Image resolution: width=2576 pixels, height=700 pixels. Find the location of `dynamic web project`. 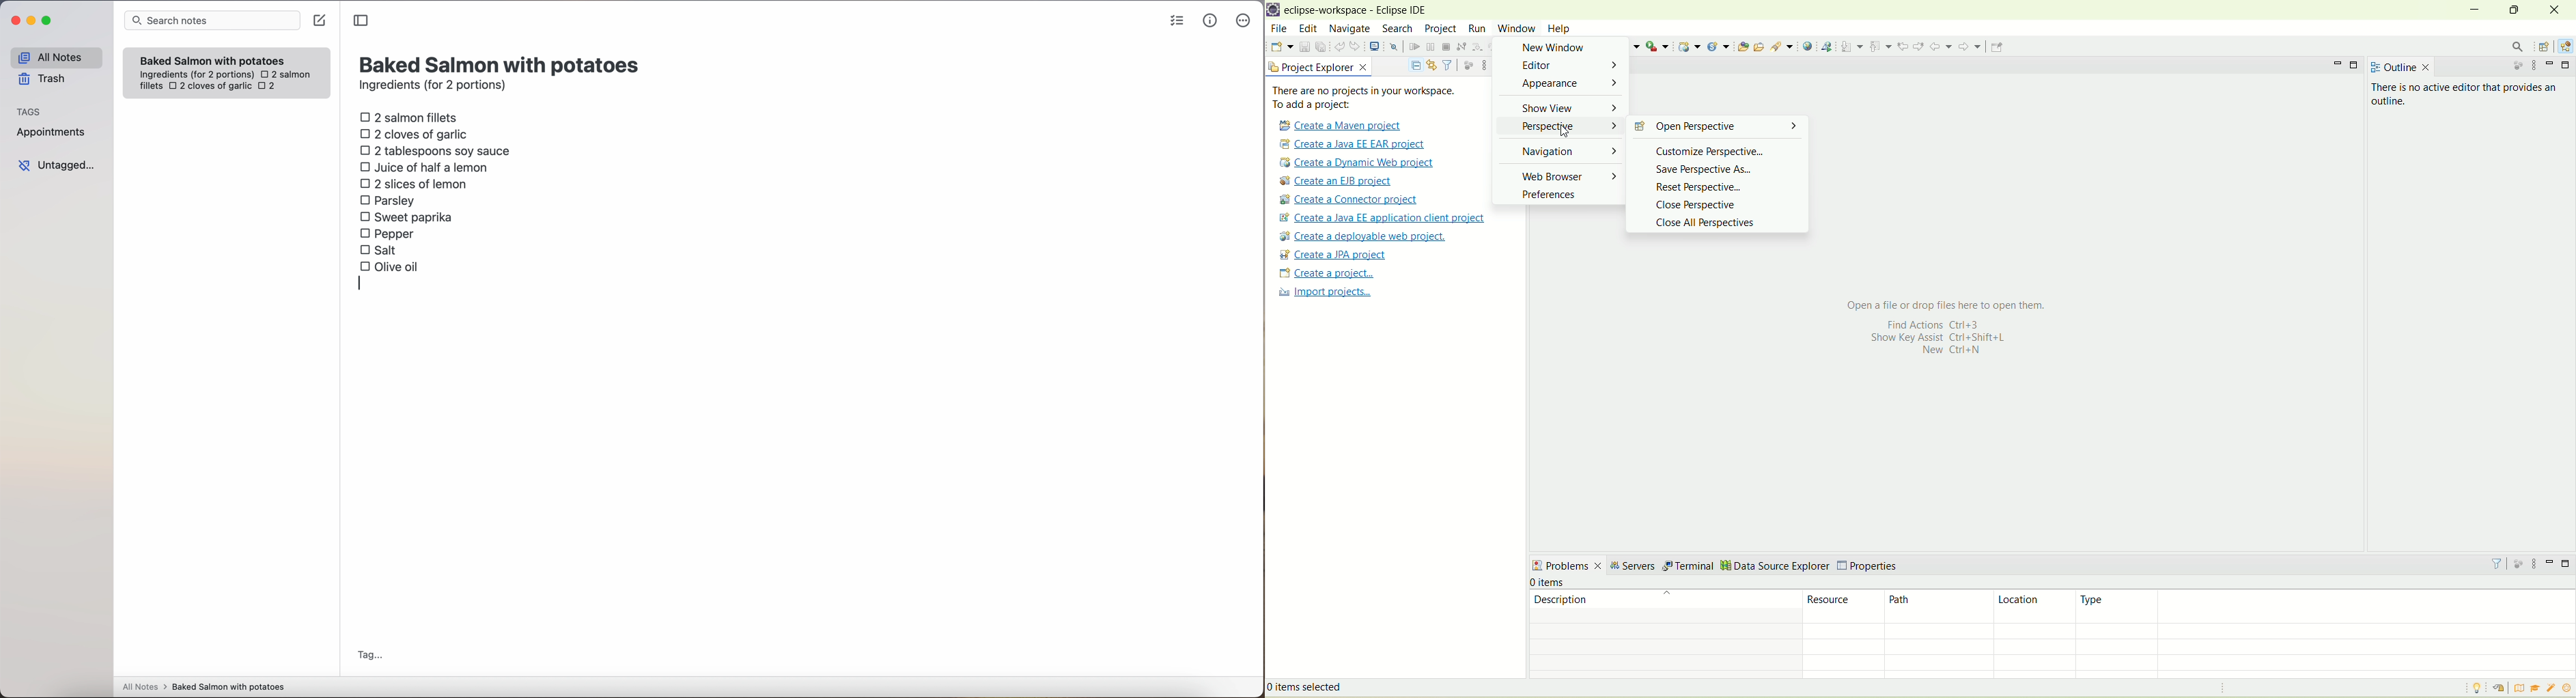

dynamic web project is located at coordinates (1690, 47).